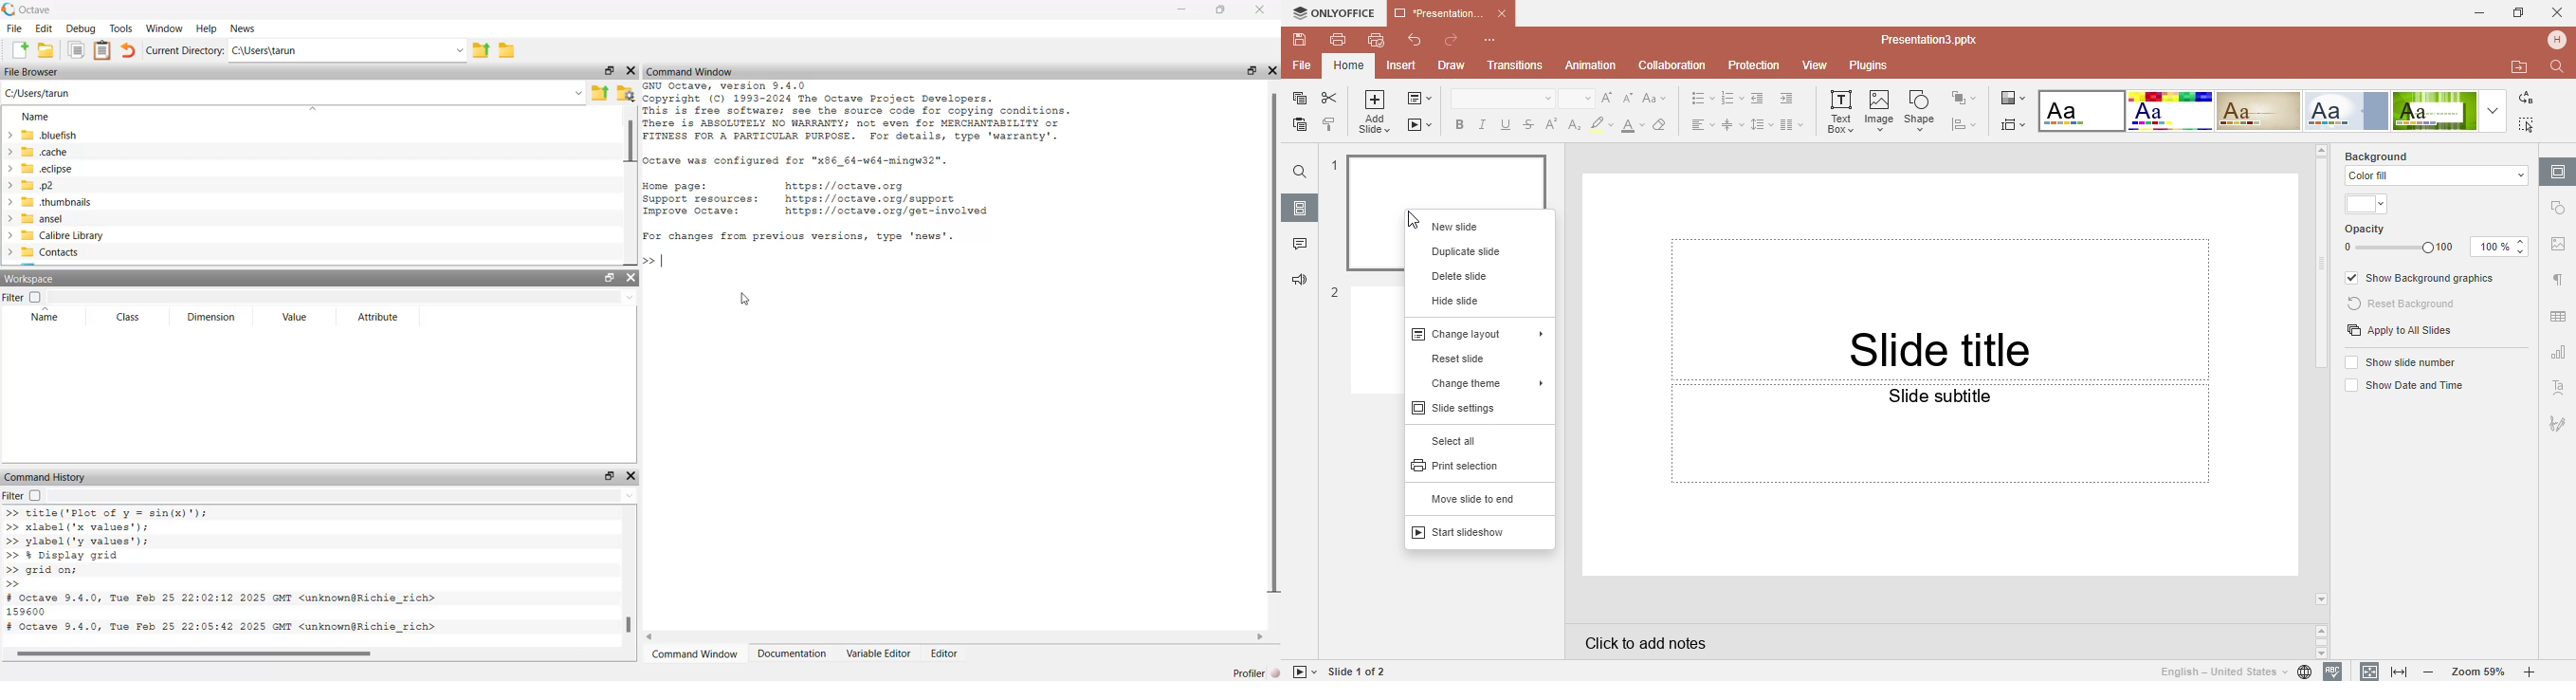  What do you see at coordinates (1300, 208) in the screenshot?
I see `Slides ` at bounding box center [1300, 208].